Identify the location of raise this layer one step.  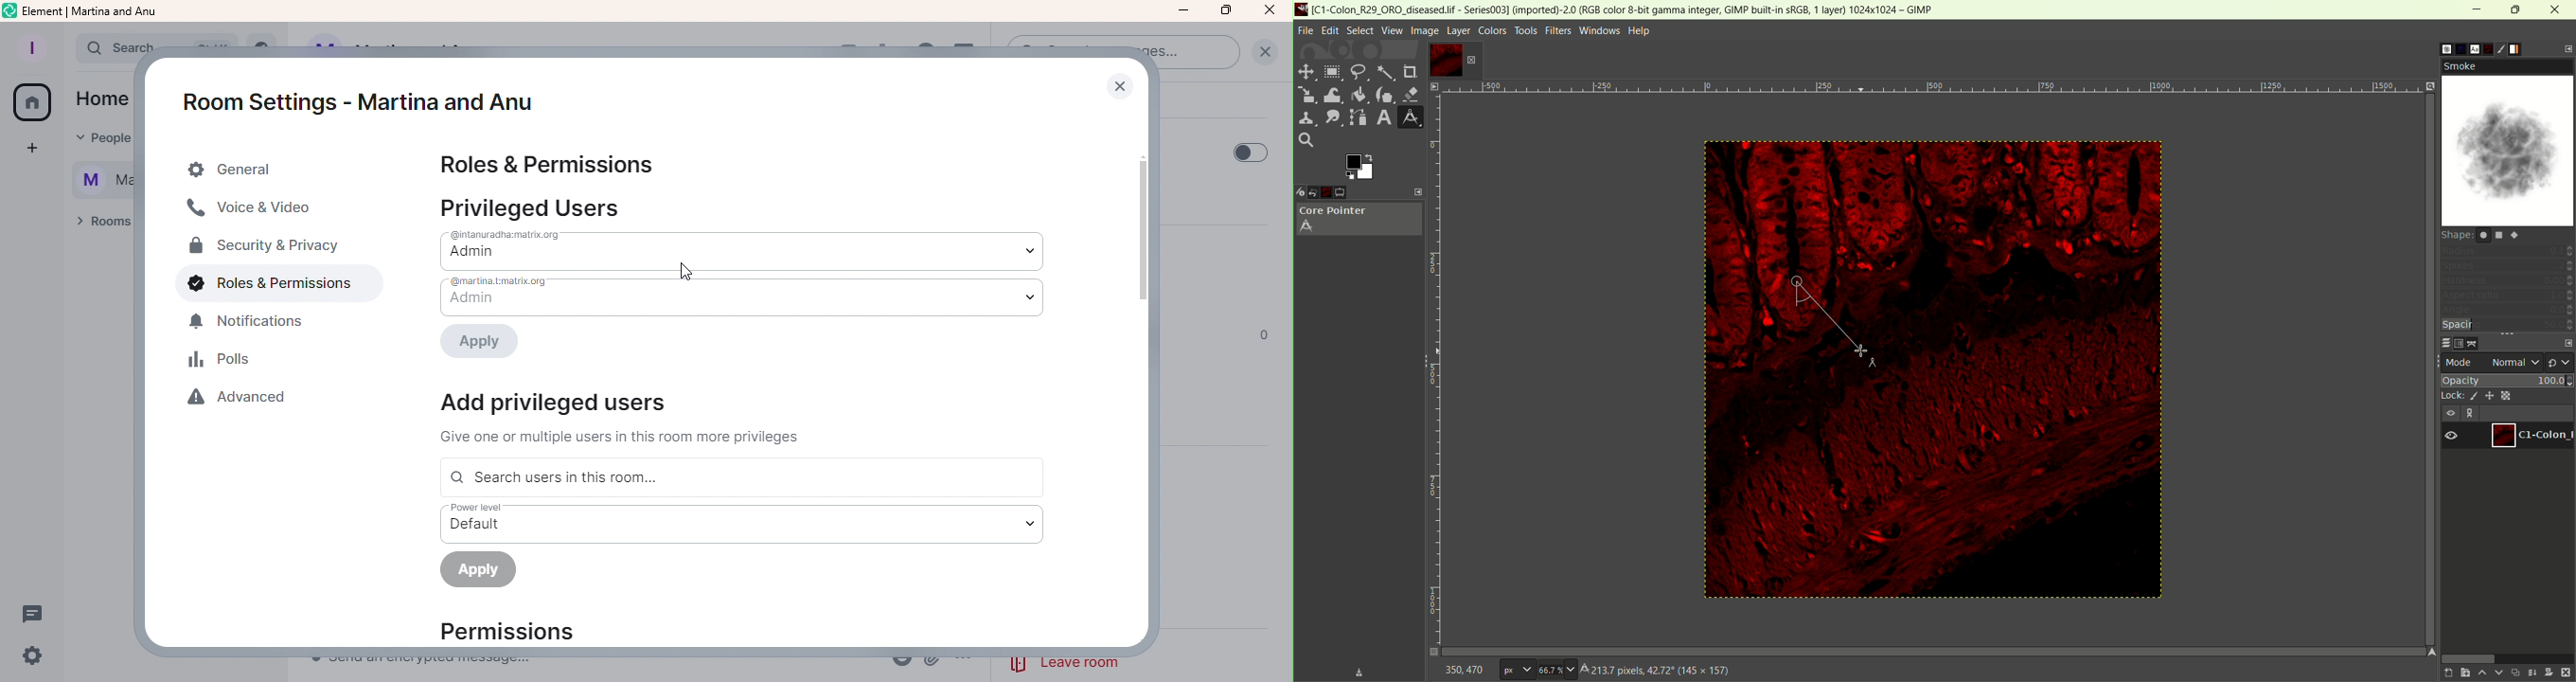
(2481, 673).